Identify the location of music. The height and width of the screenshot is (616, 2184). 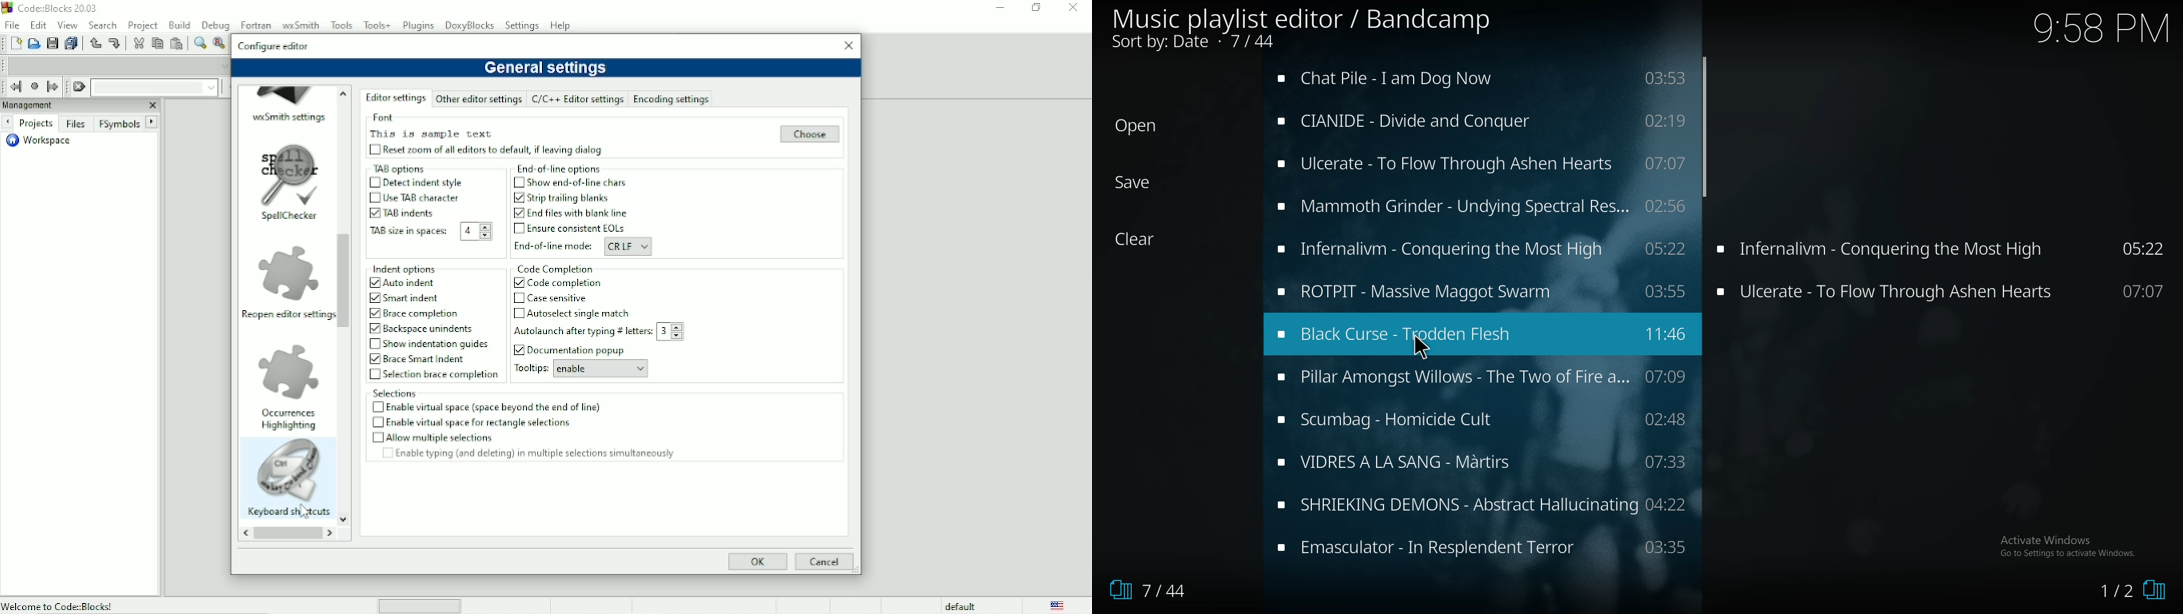
(1486, 550).